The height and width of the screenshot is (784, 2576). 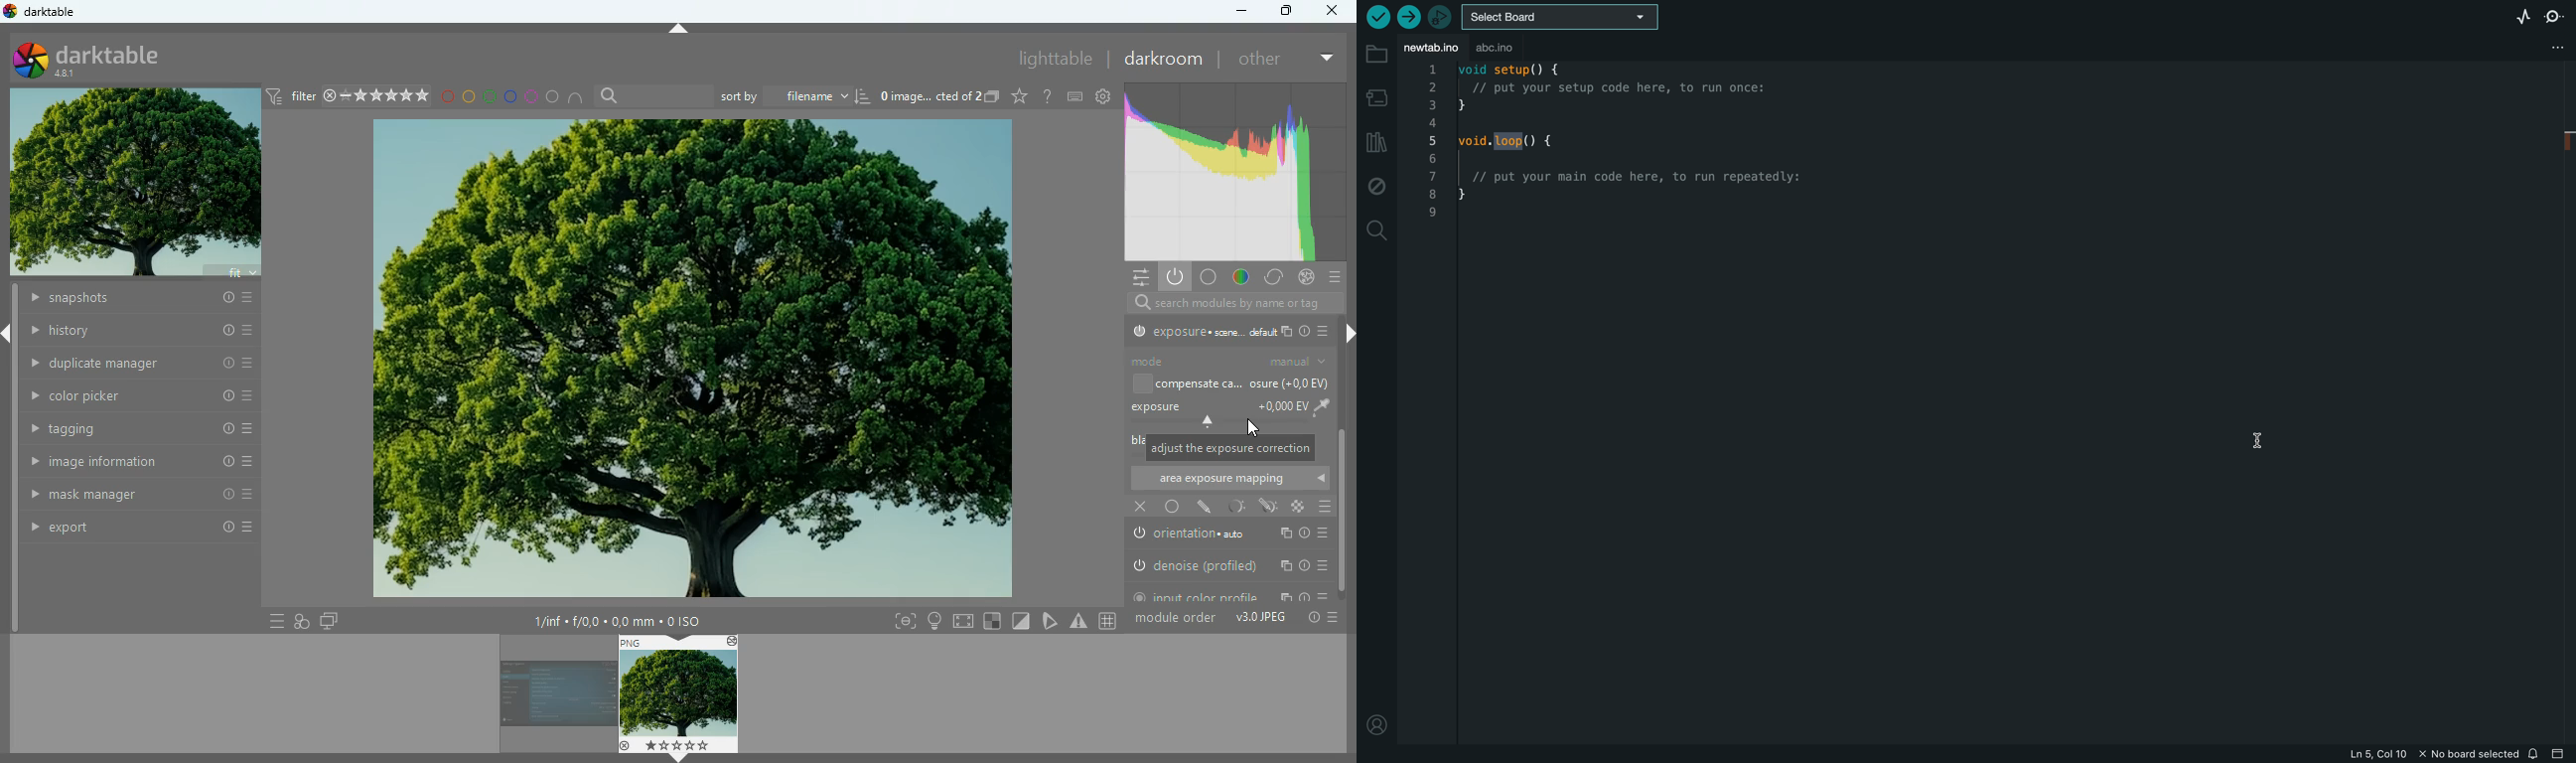 What do you see at coordinates (1226, 302) in the screenshot?
I see `search` at bounding box center [1226, 302].